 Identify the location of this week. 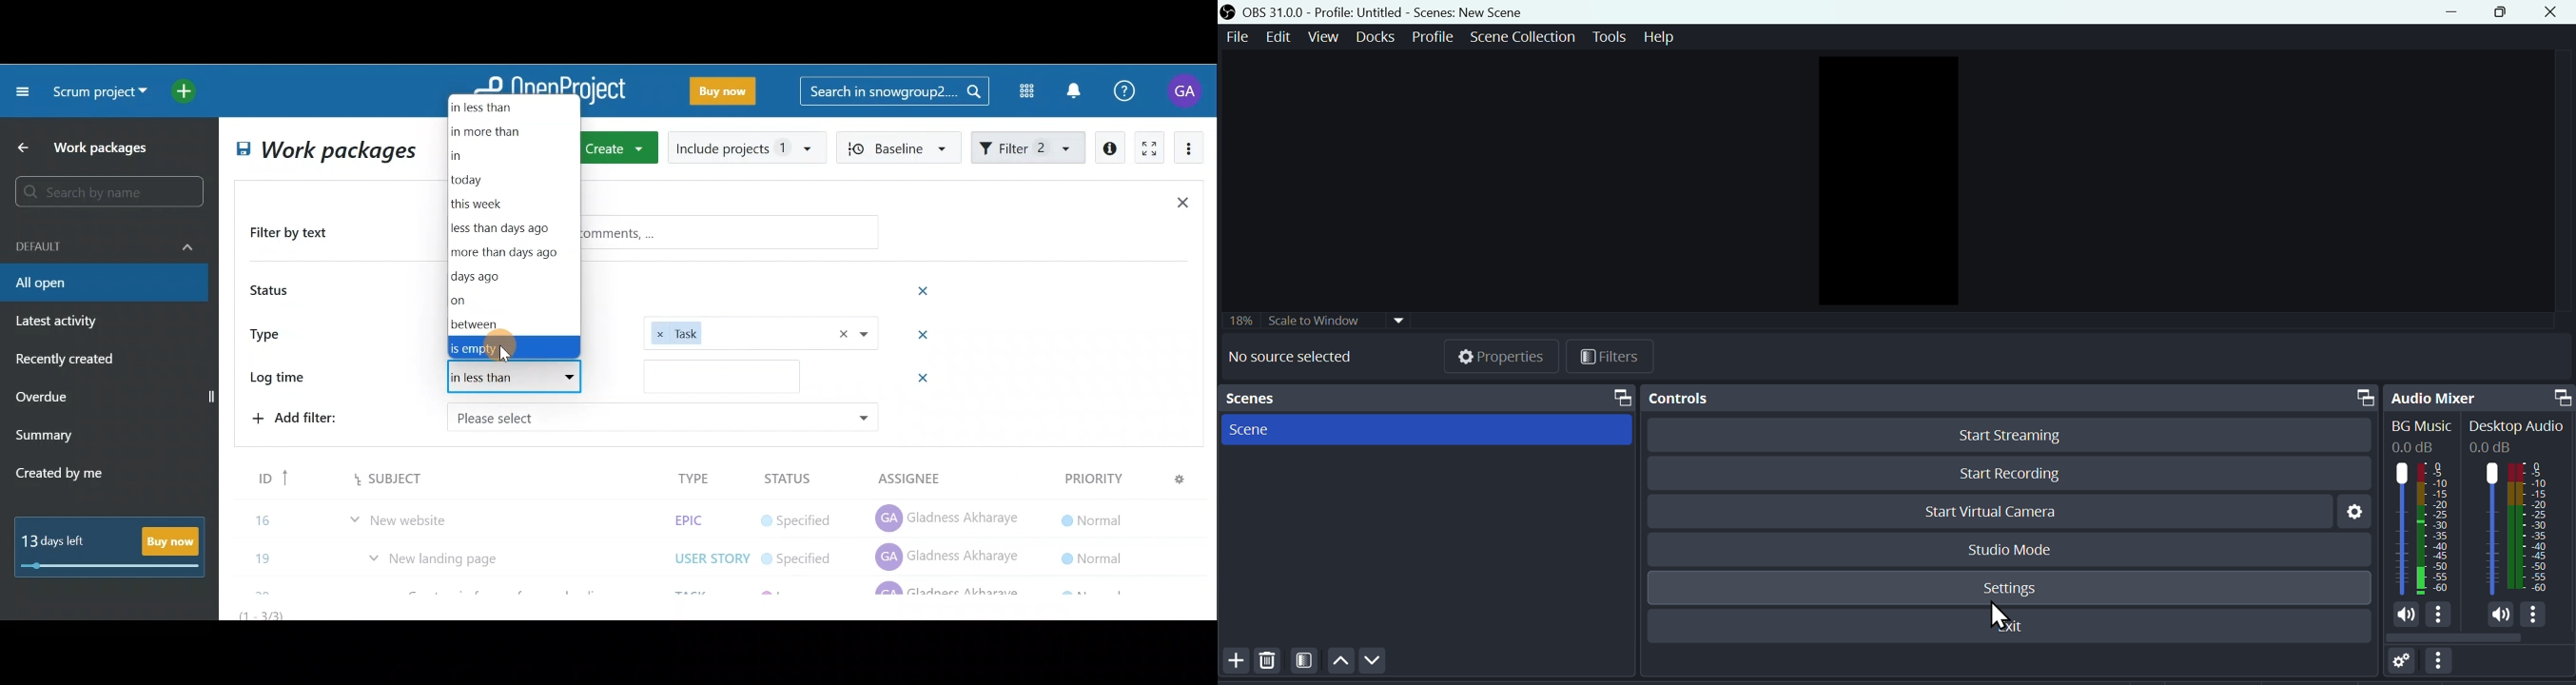
(487, 204).